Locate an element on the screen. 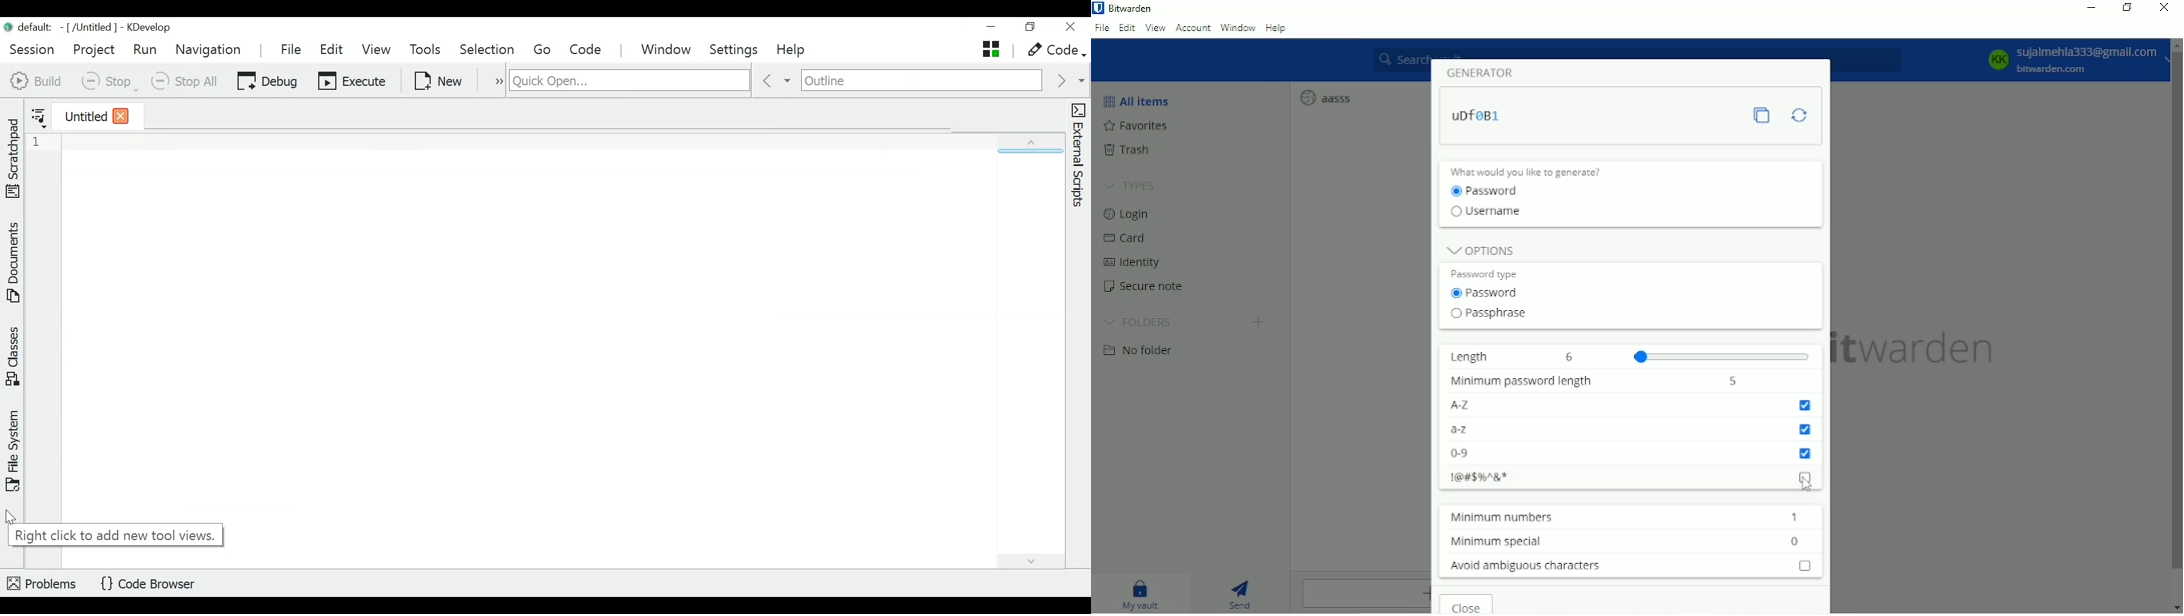 This screenshot has height=616, width=2184. A-Z is located at coordinates (1477, 406).